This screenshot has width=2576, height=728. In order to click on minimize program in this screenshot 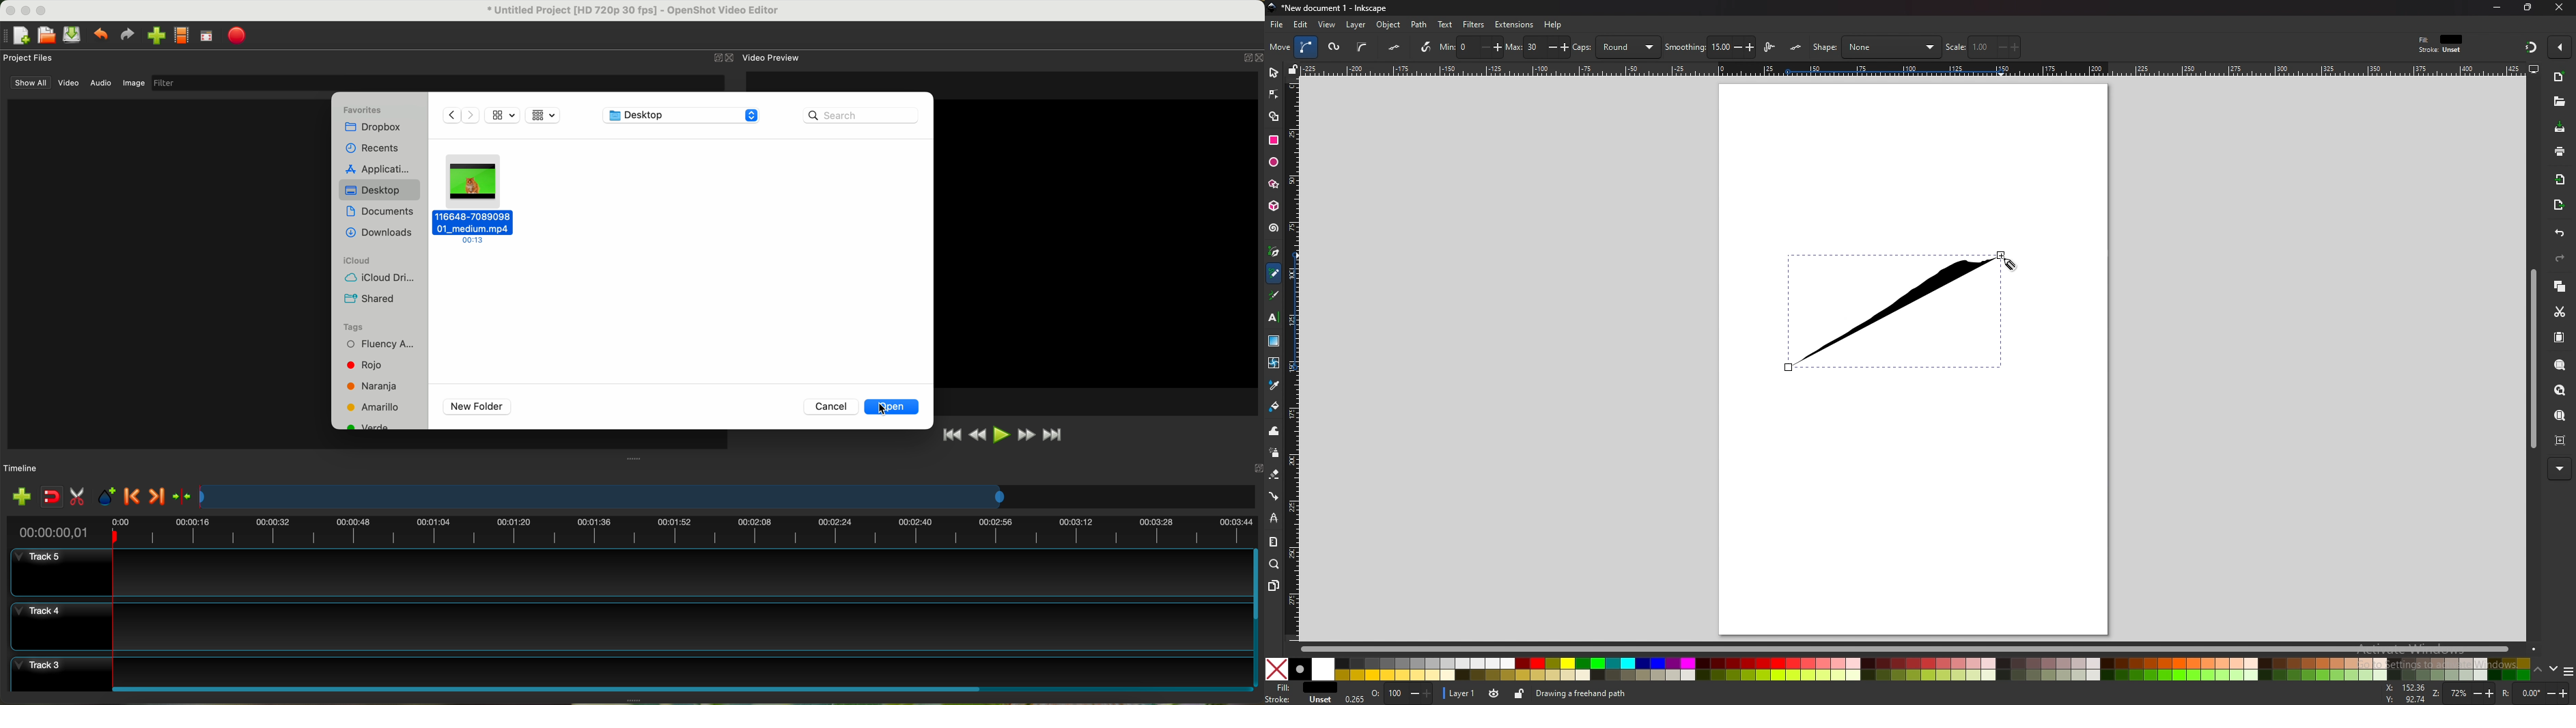, I will do `click(27, 11)`.